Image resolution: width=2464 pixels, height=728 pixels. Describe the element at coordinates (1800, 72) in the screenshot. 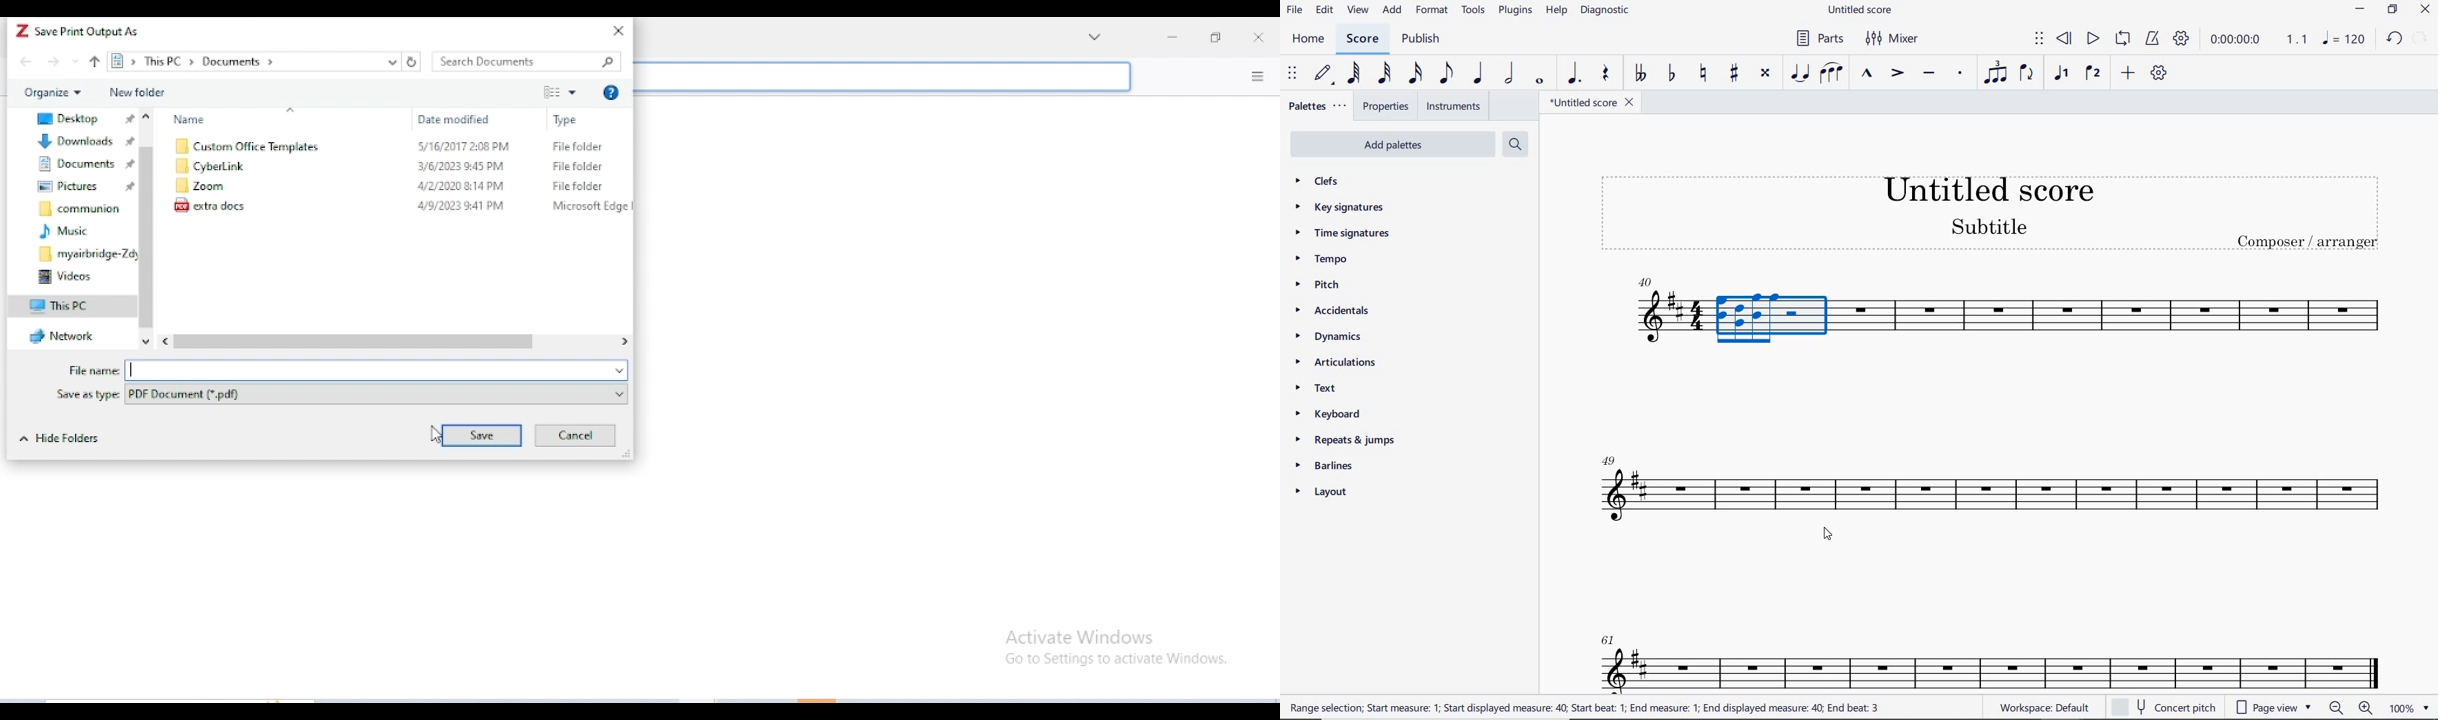

I see `TIE` at that location.